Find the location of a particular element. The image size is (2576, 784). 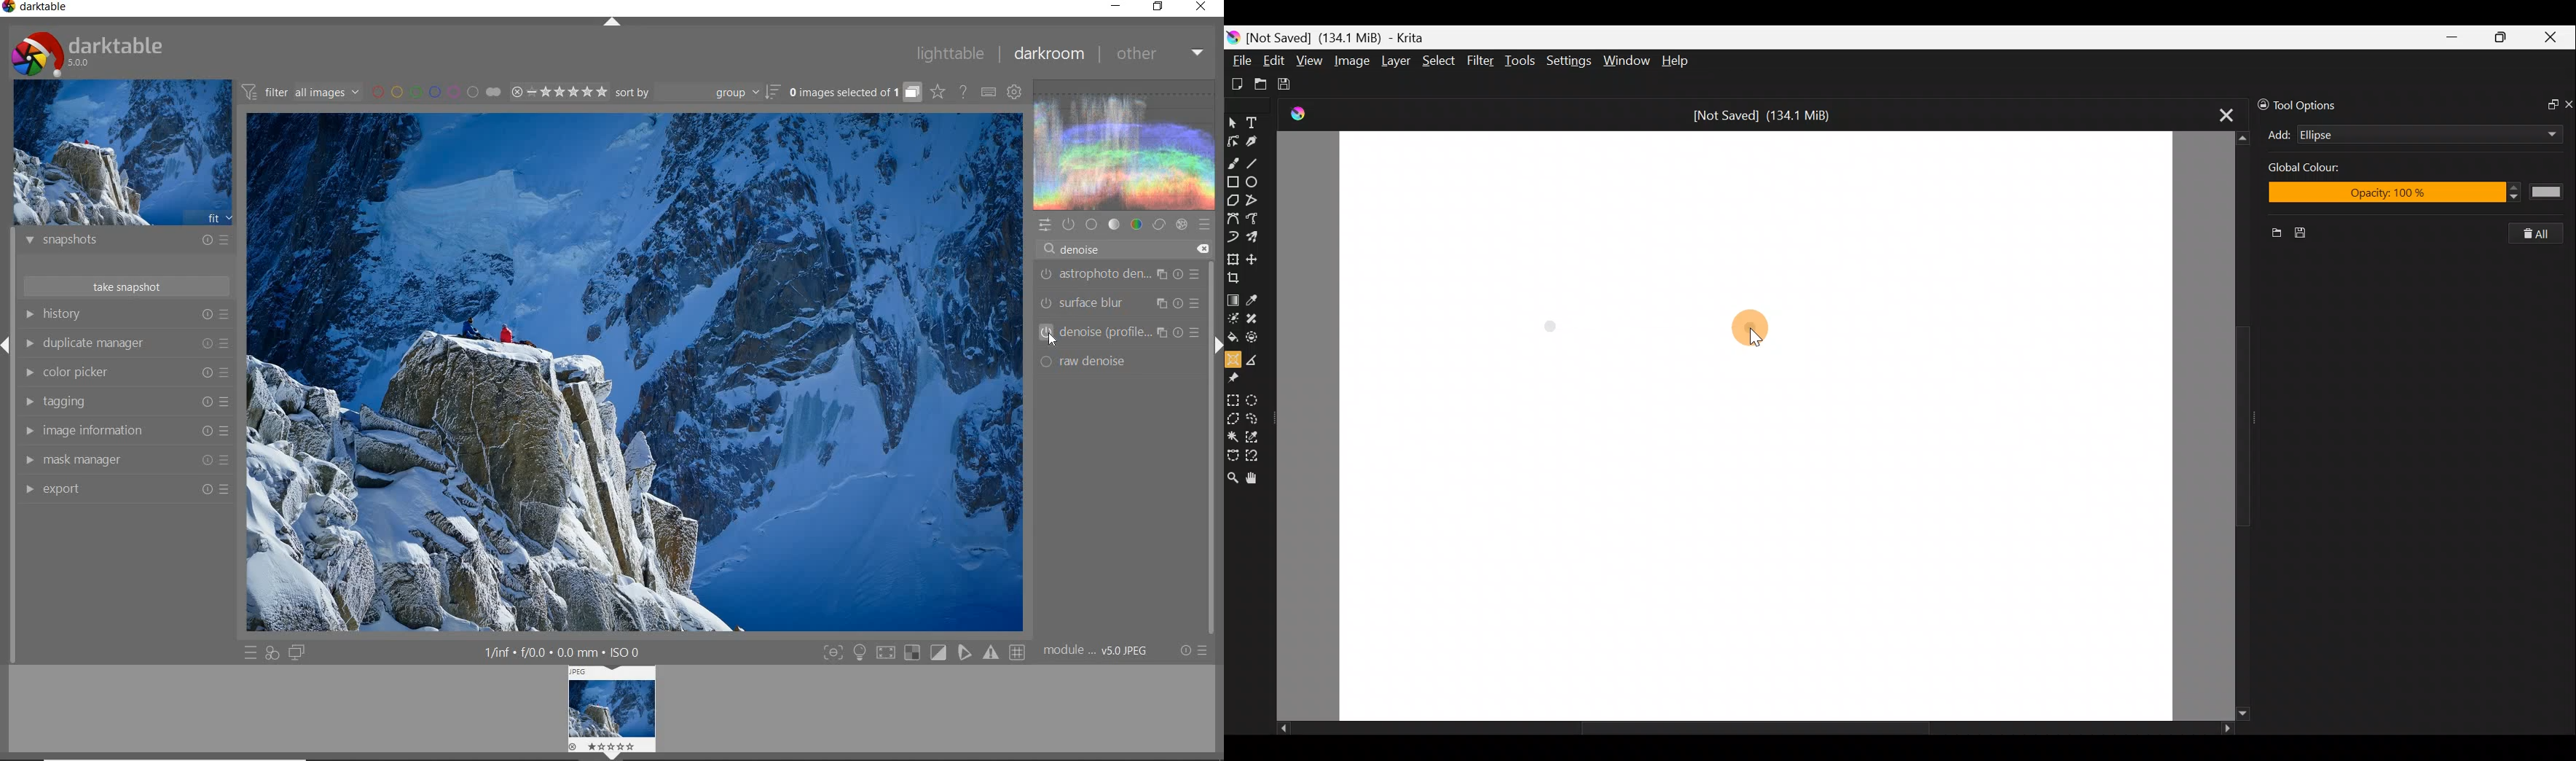

filter images by color labels is located at coordinates (436, 91).